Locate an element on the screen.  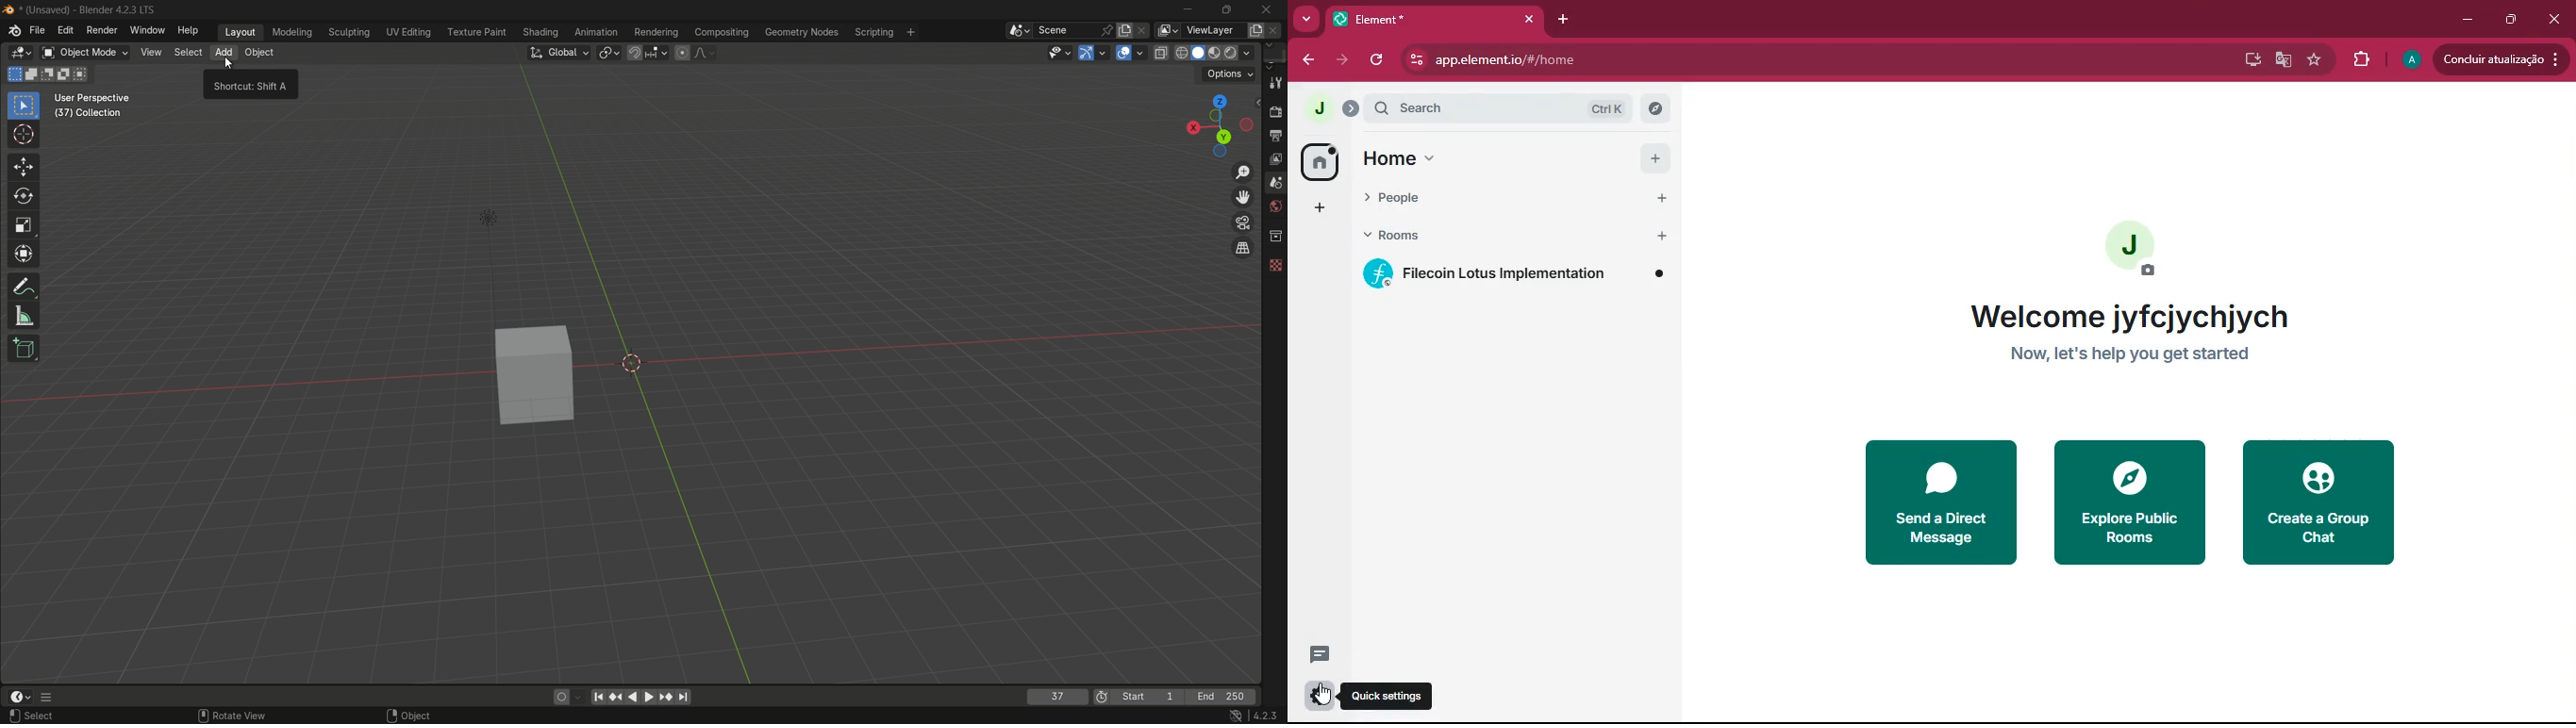
profile picture is located at coordinates (1321, 109).